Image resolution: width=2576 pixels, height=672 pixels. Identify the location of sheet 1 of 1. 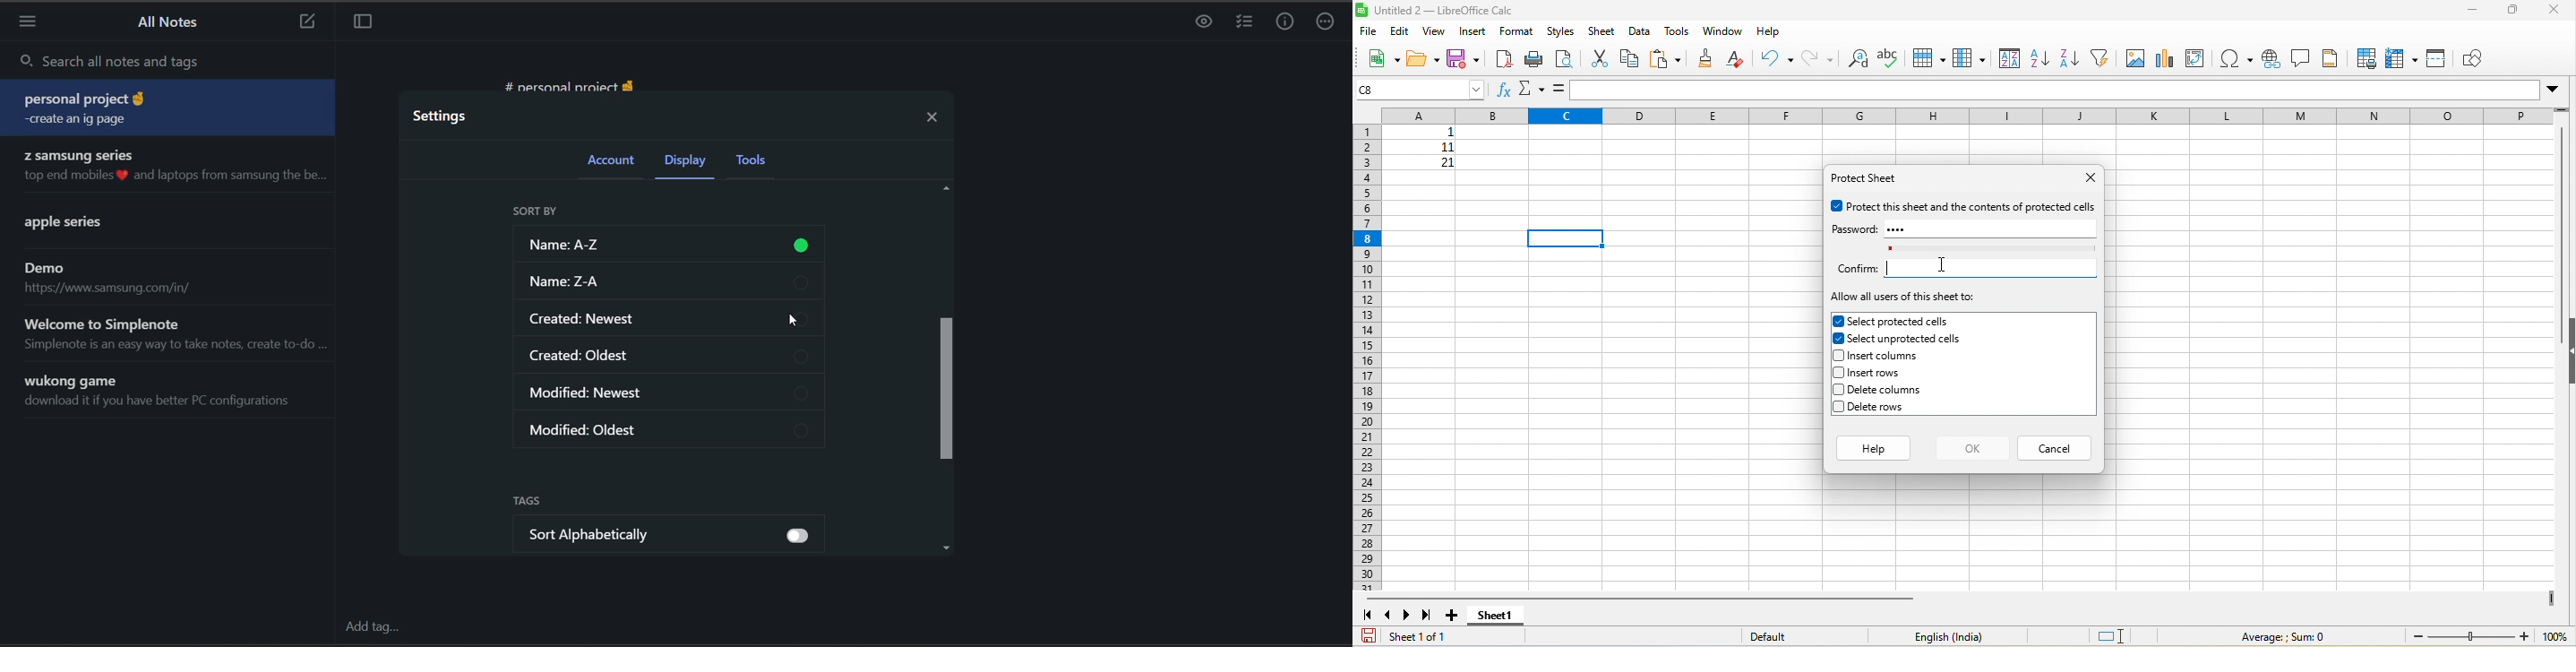
(1422, 637).